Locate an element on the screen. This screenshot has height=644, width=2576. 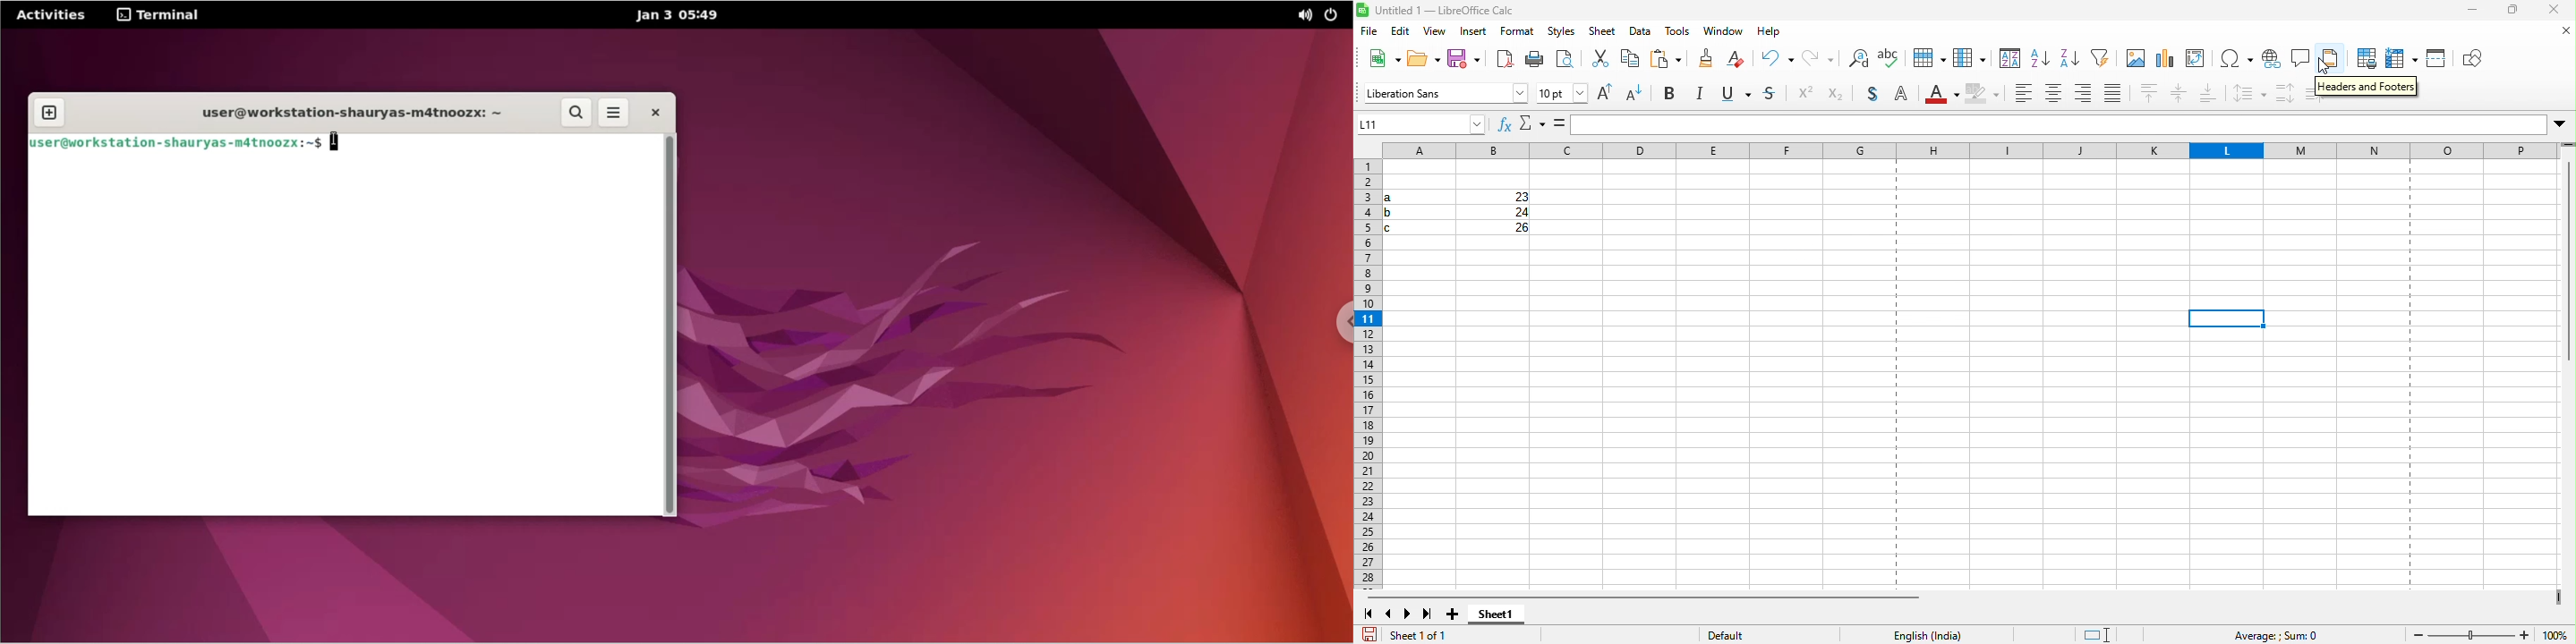
center vertically is located at coordinates (2179, 95).